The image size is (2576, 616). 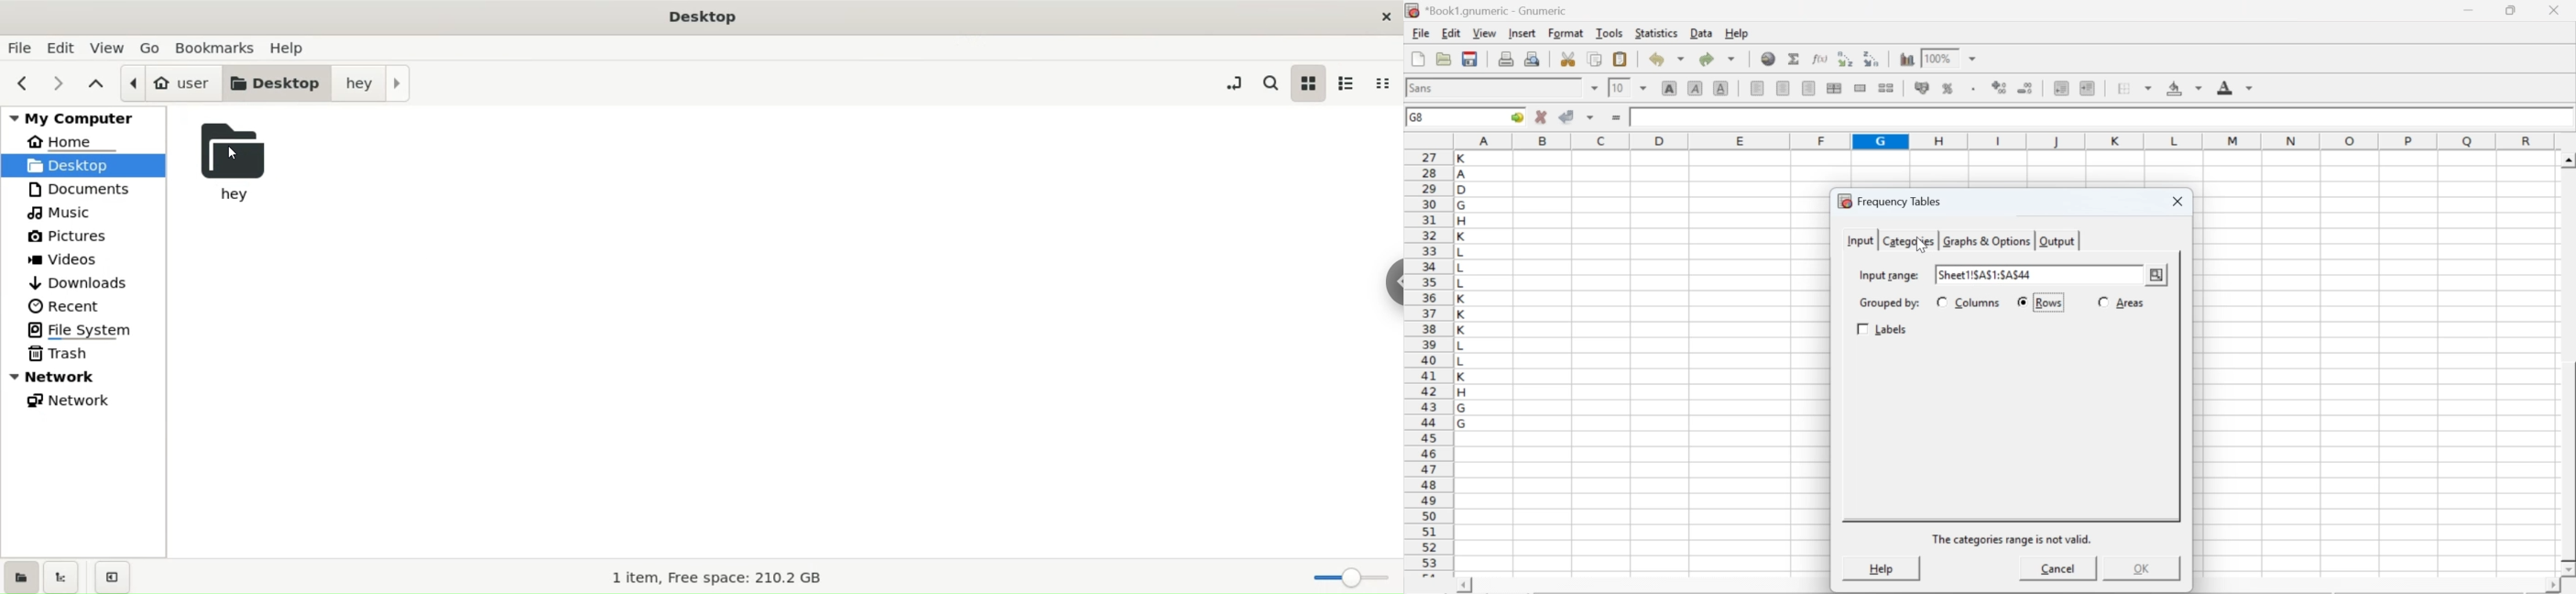 I want to click on format, so click(x=1566, y=33).